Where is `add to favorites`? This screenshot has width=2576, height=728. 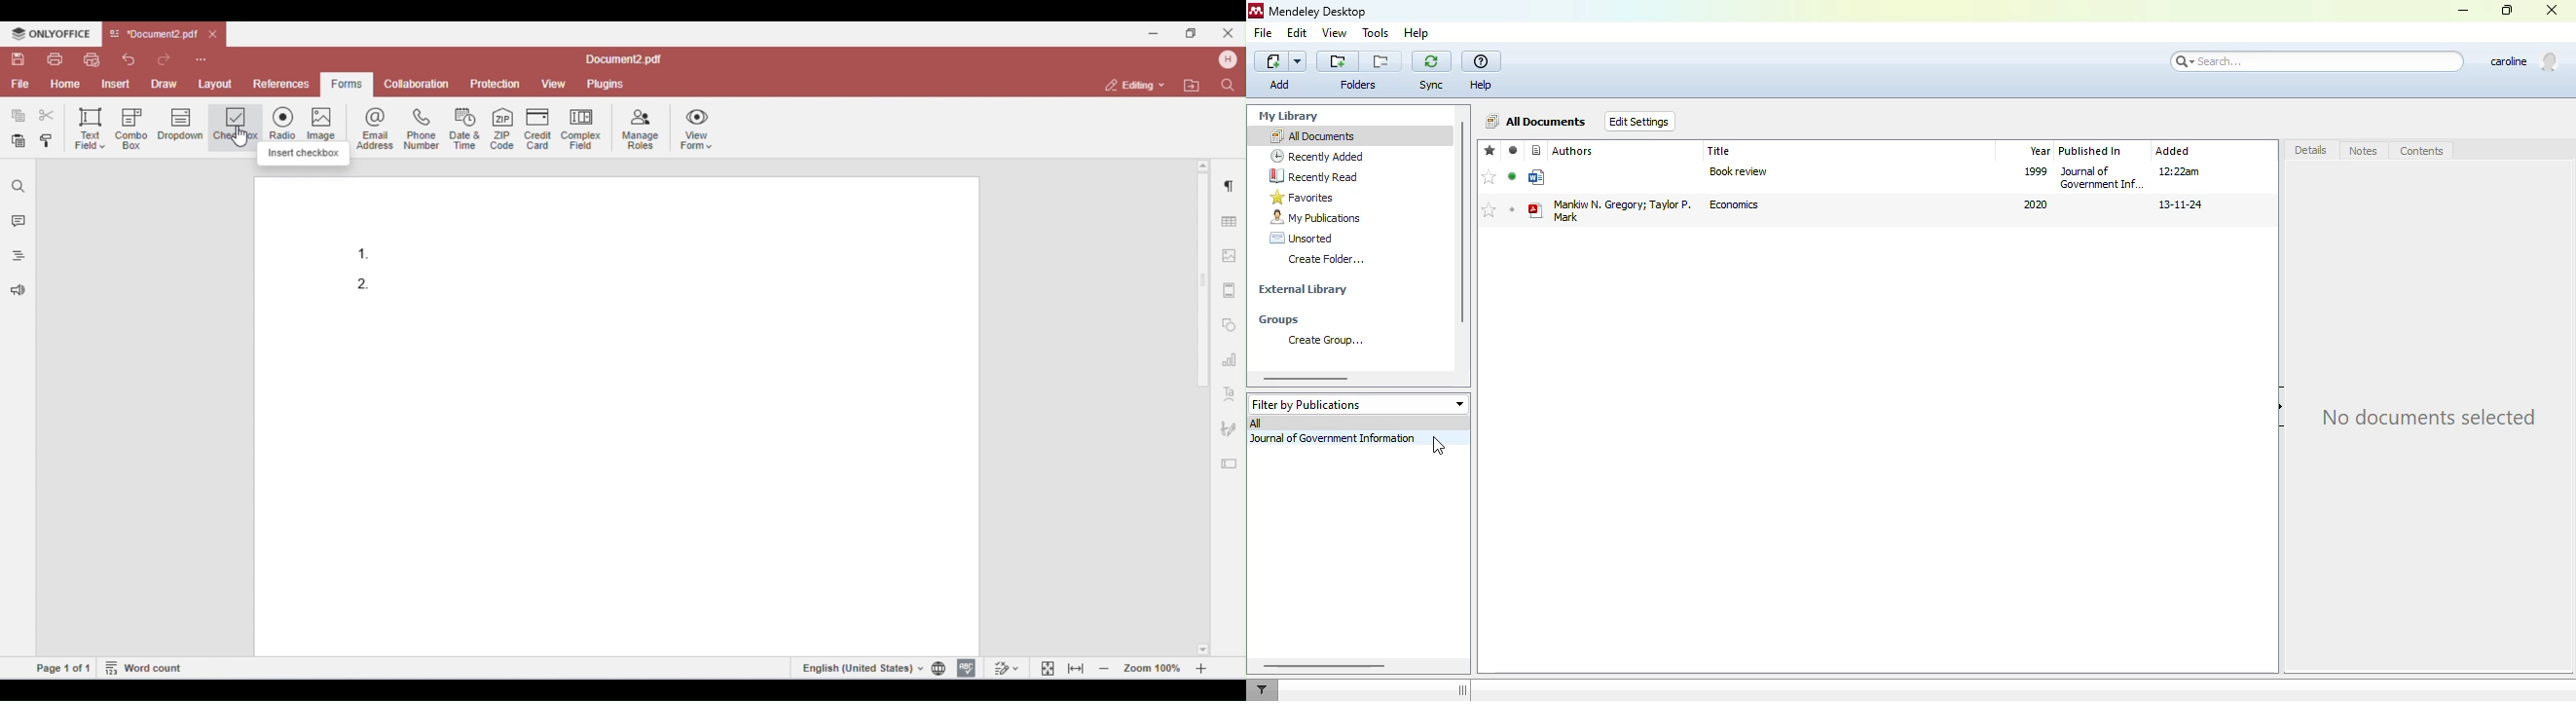
add to favorites is located at coordinates (1490, 177).